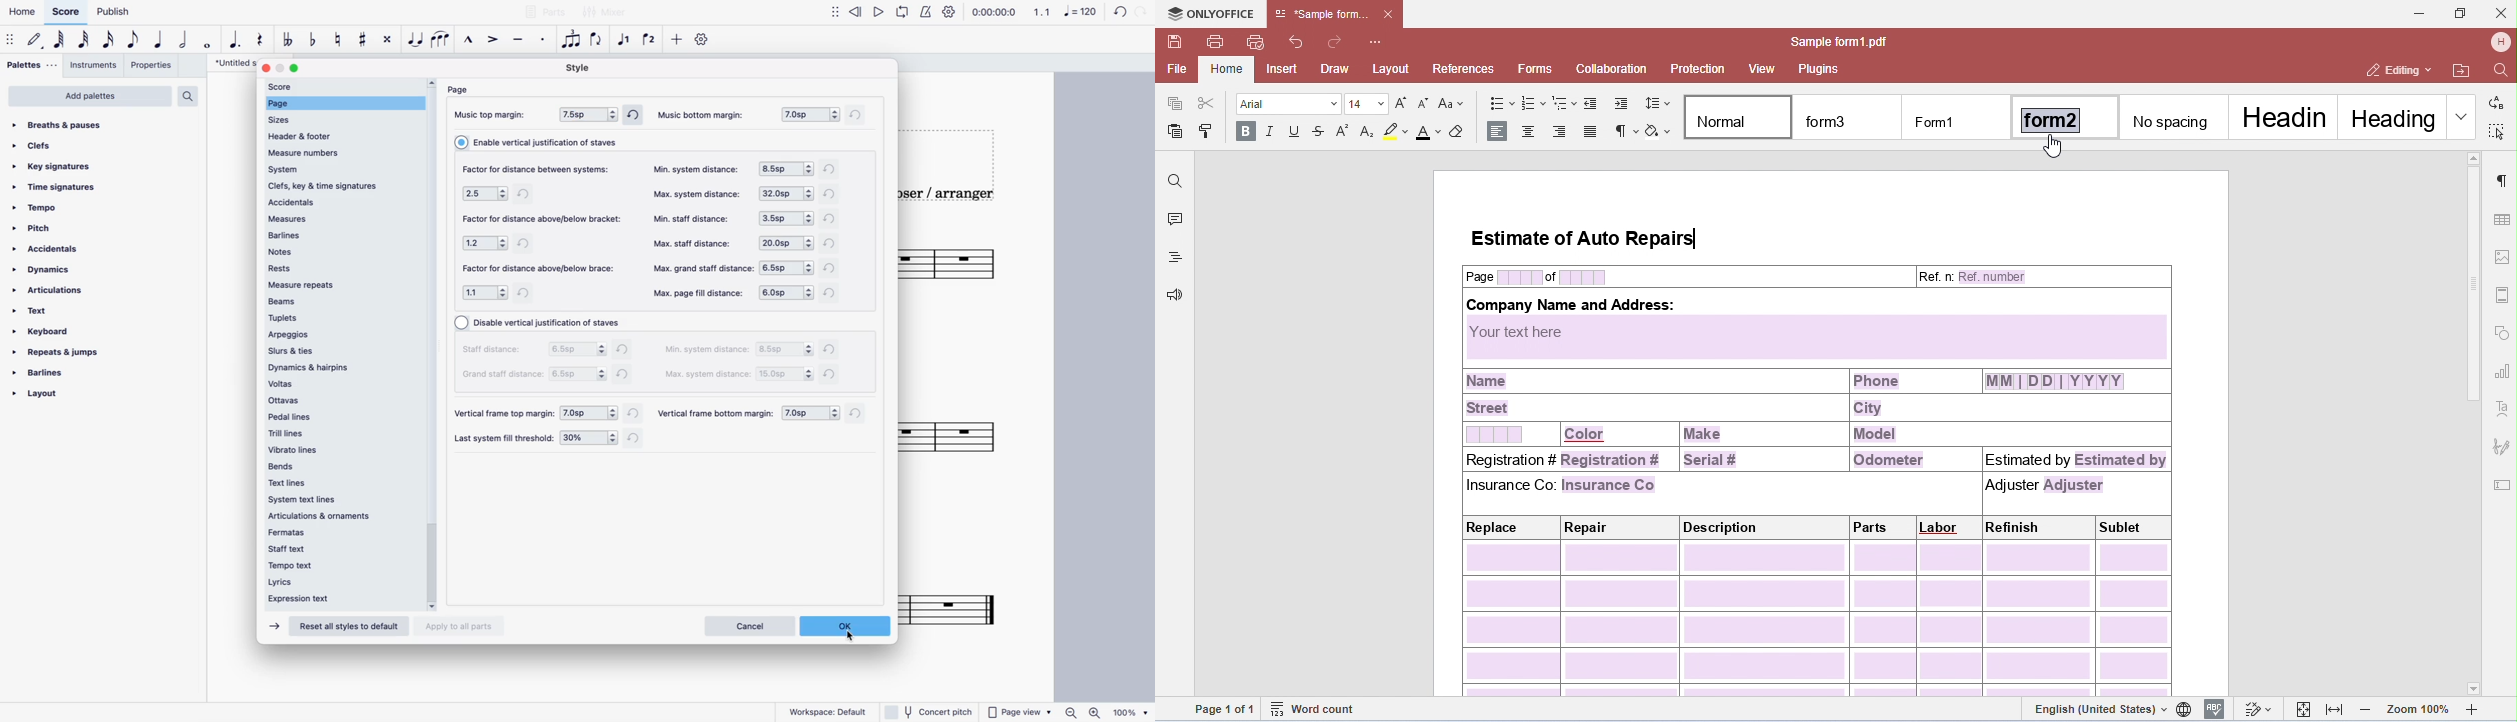 Image resolution: width=2520 pixels, height=728 pixels. I want to click on refresh, so click(831, 292).